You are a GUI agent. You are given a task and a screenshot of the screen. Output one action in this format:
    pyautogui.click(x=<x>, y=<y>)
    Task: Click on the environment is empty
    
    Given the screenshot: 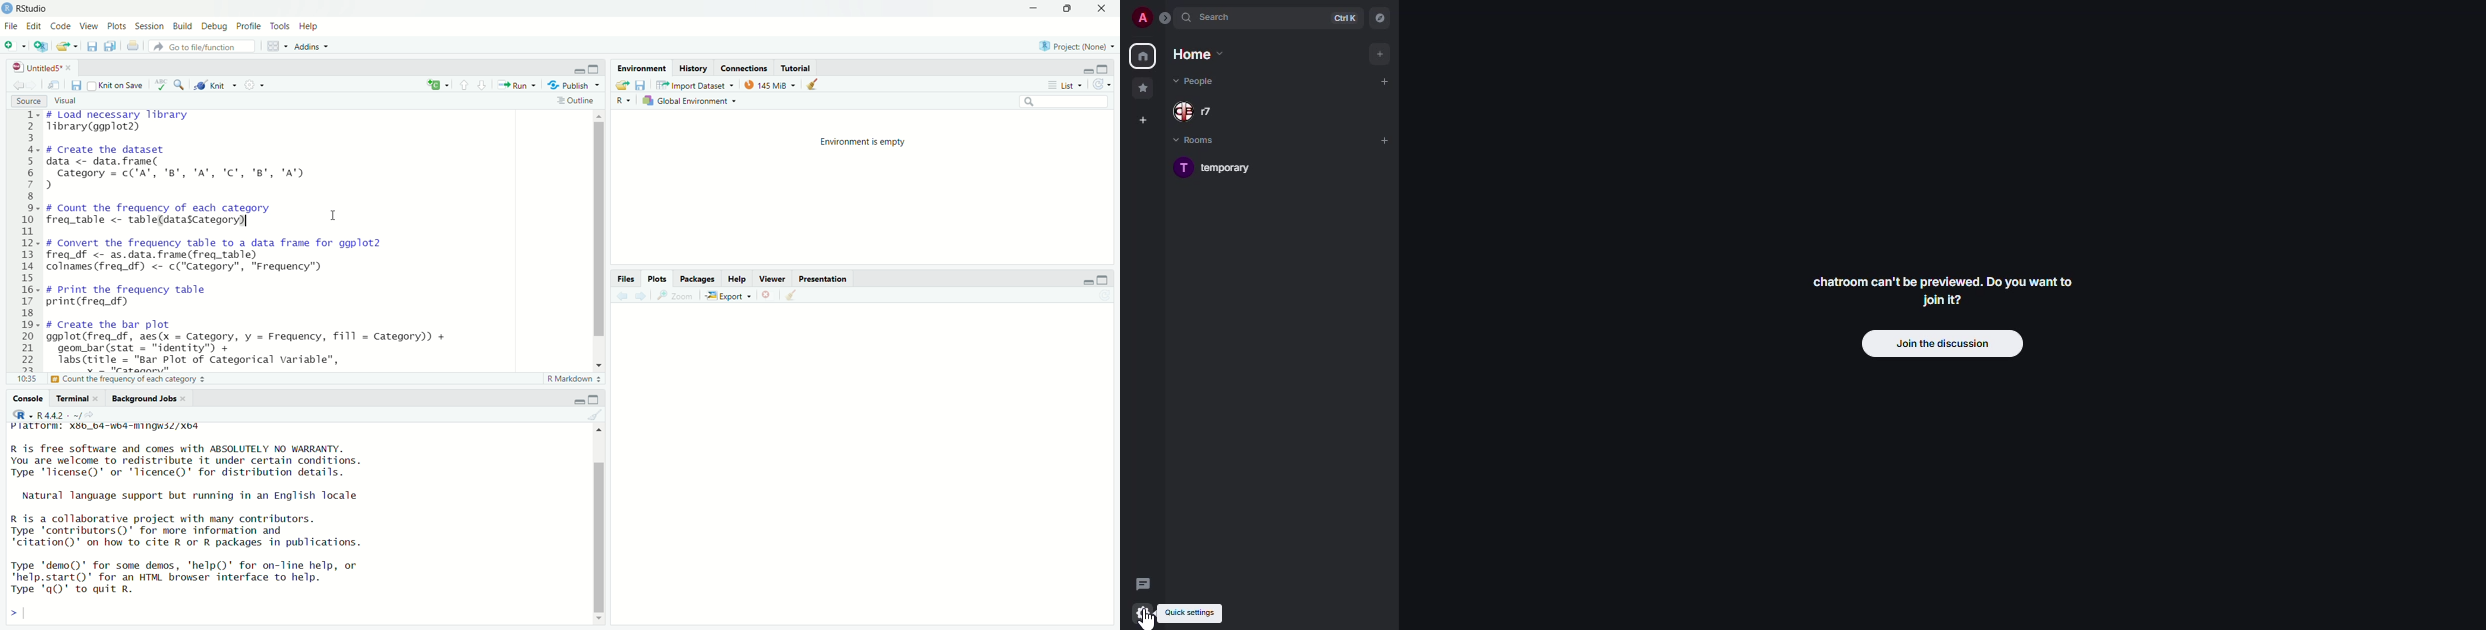 What is the action you would take?
    pyautogui.click(x=863, y=142)
    